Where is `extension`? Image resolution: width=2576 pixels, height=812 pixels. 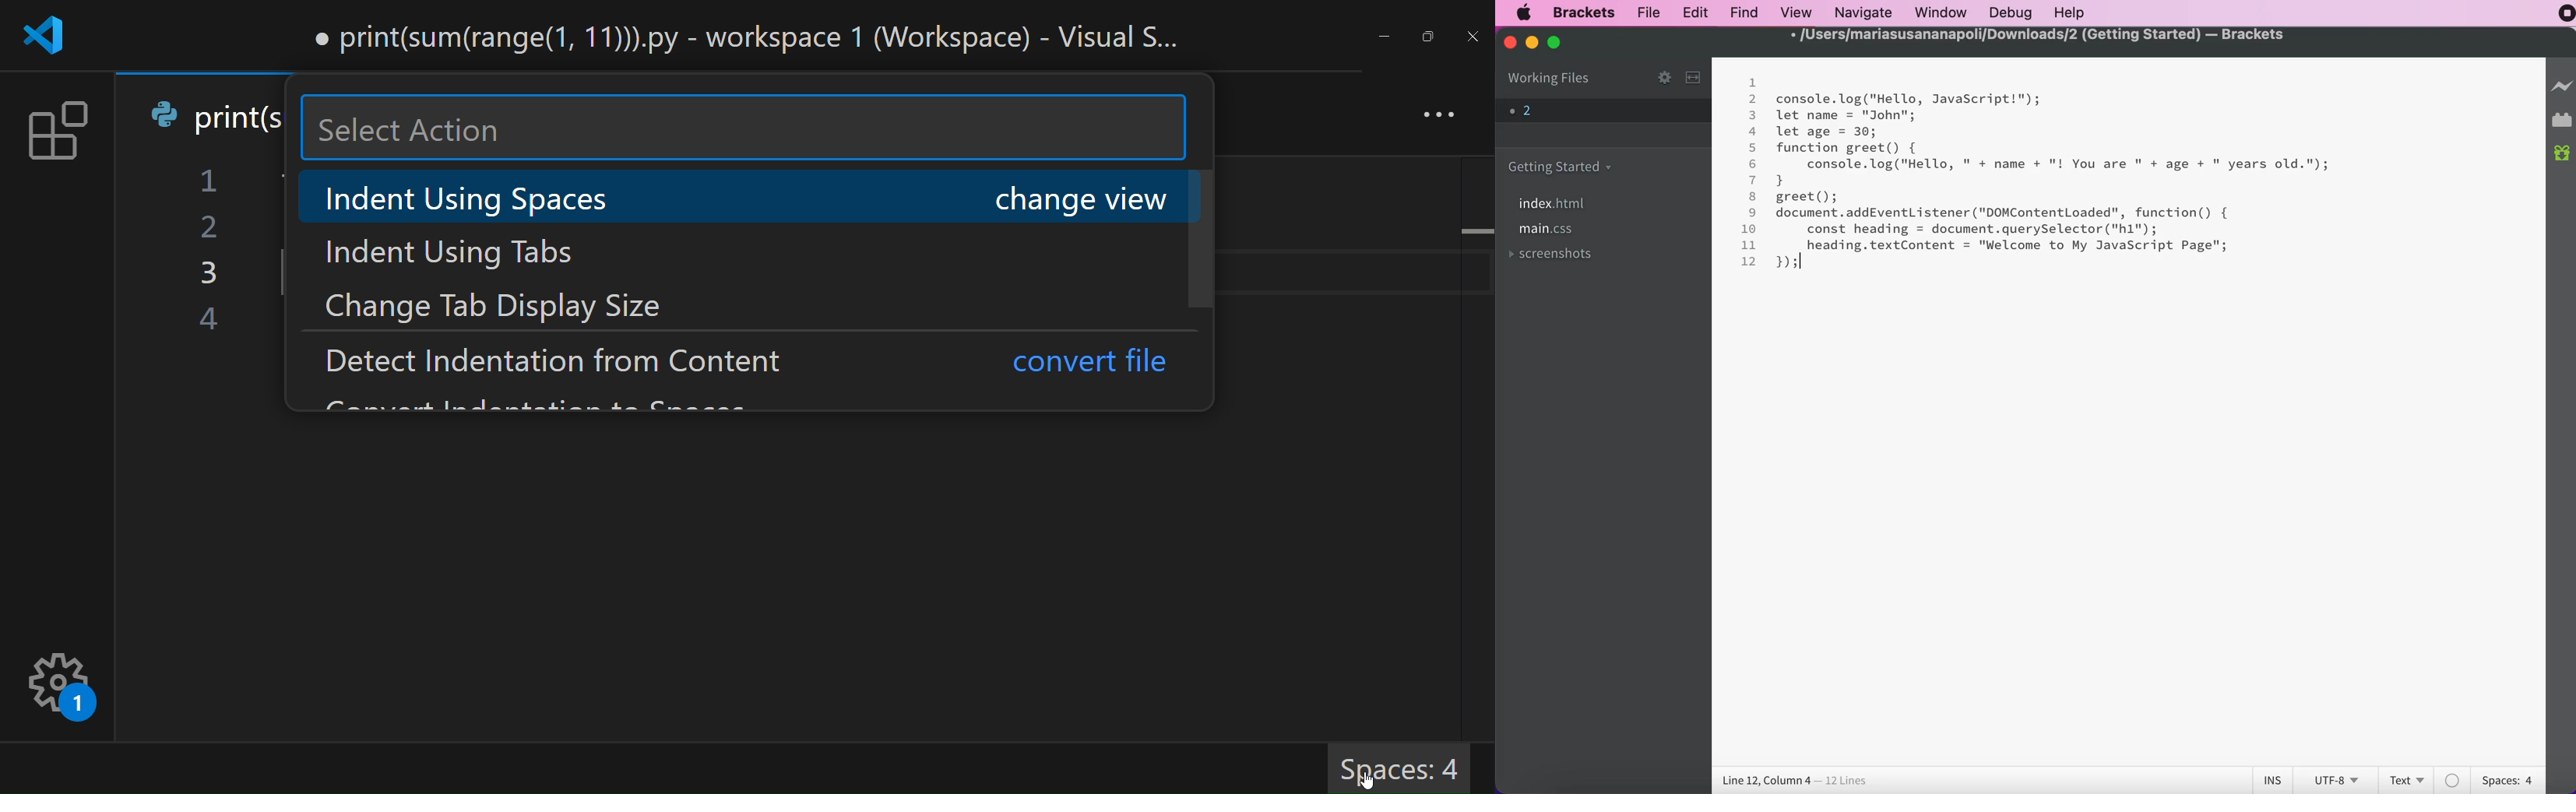 extension is located at coordinates (56, 135).